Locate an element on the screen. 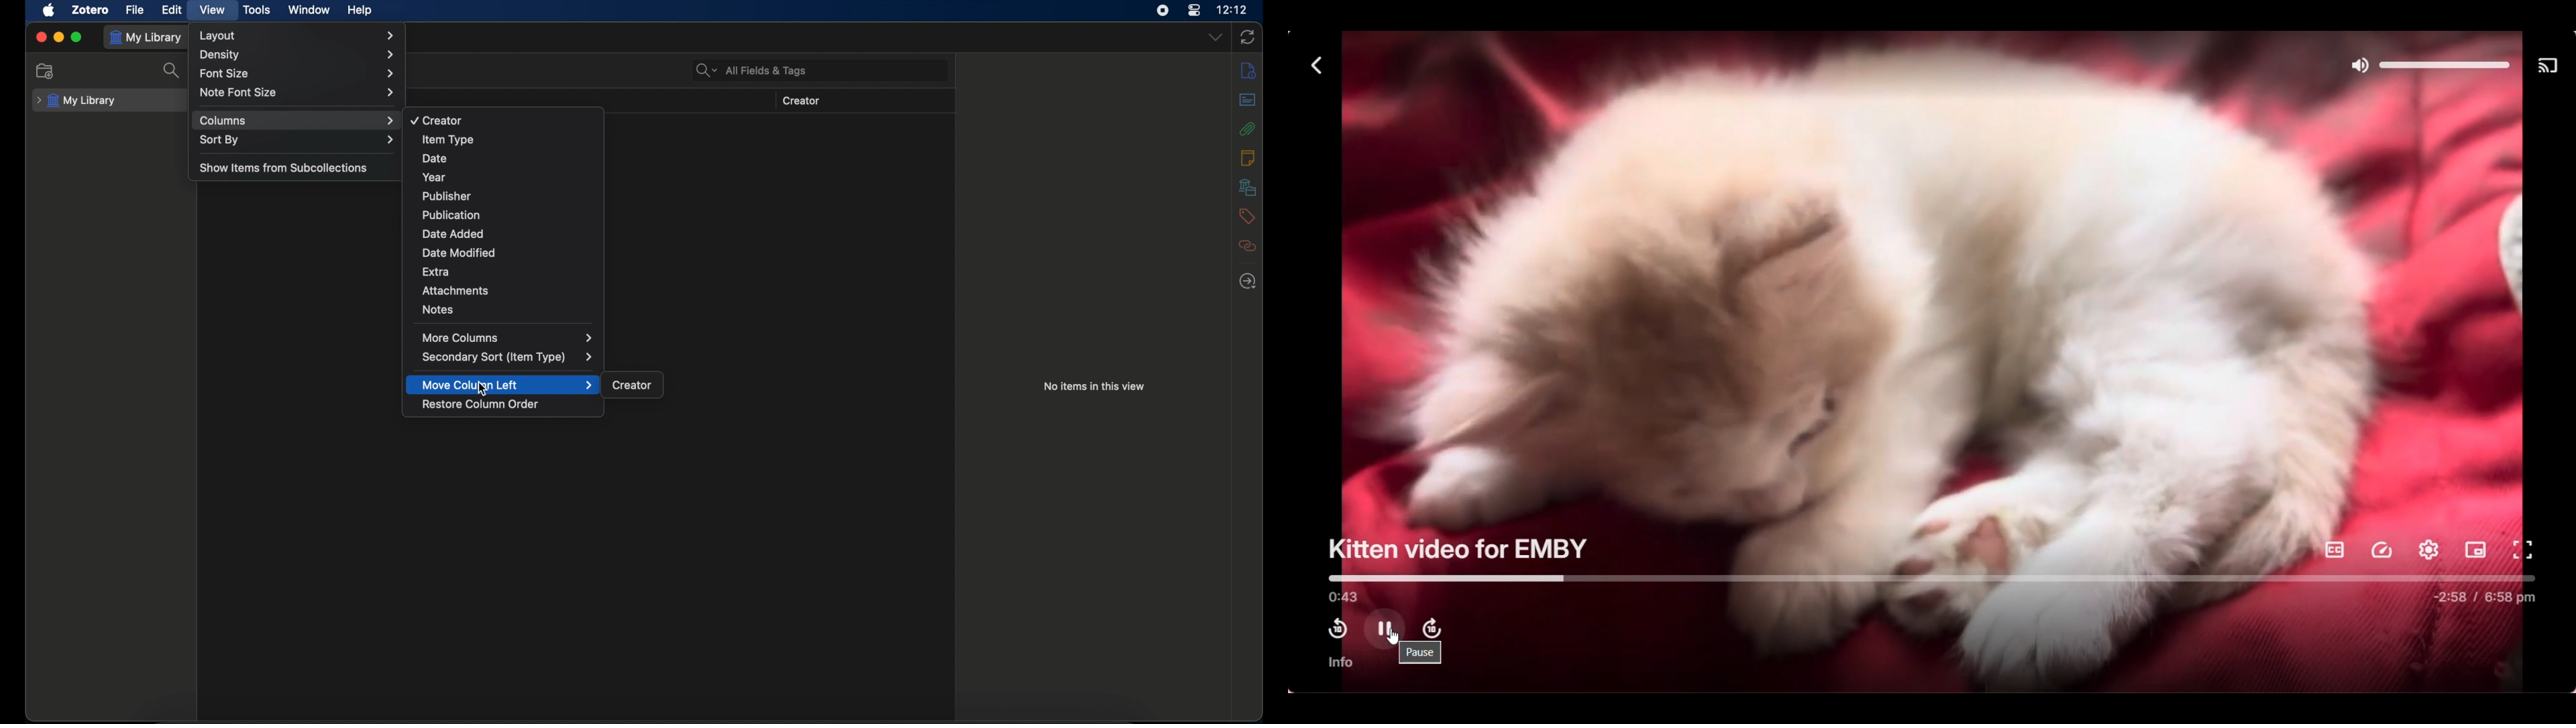 The height and width of the screenshot is (728, 2576). publication is located at coordinates (450, 215).